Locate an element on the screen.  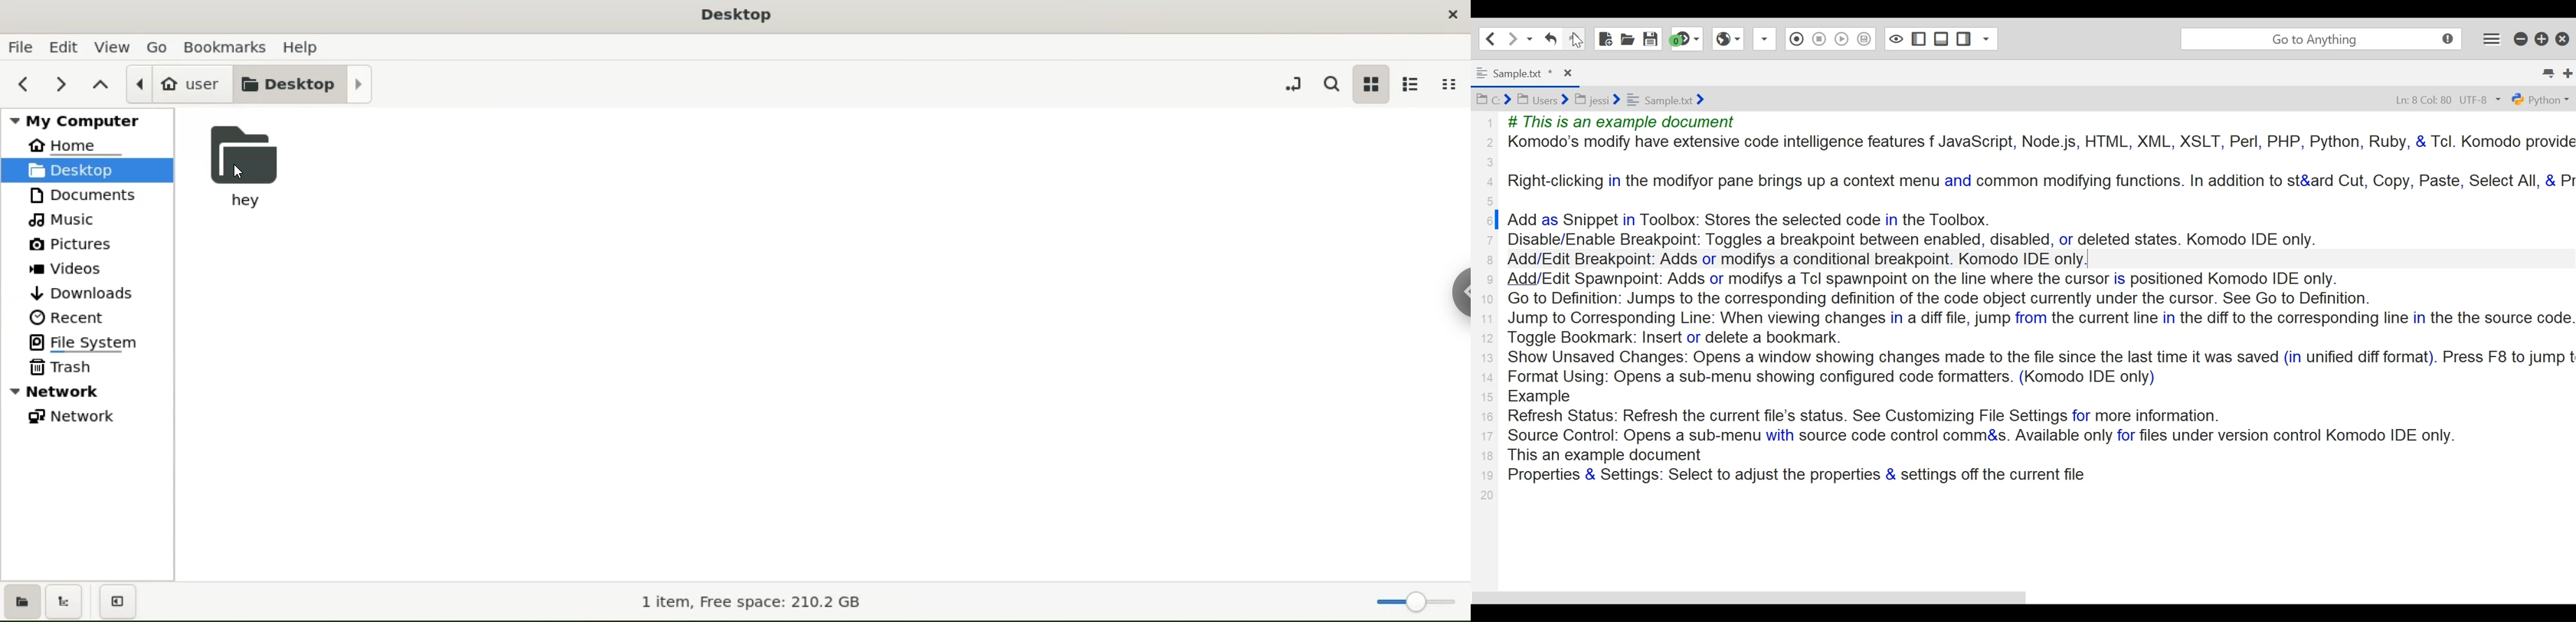
storage is located at coordinates (747, 603).